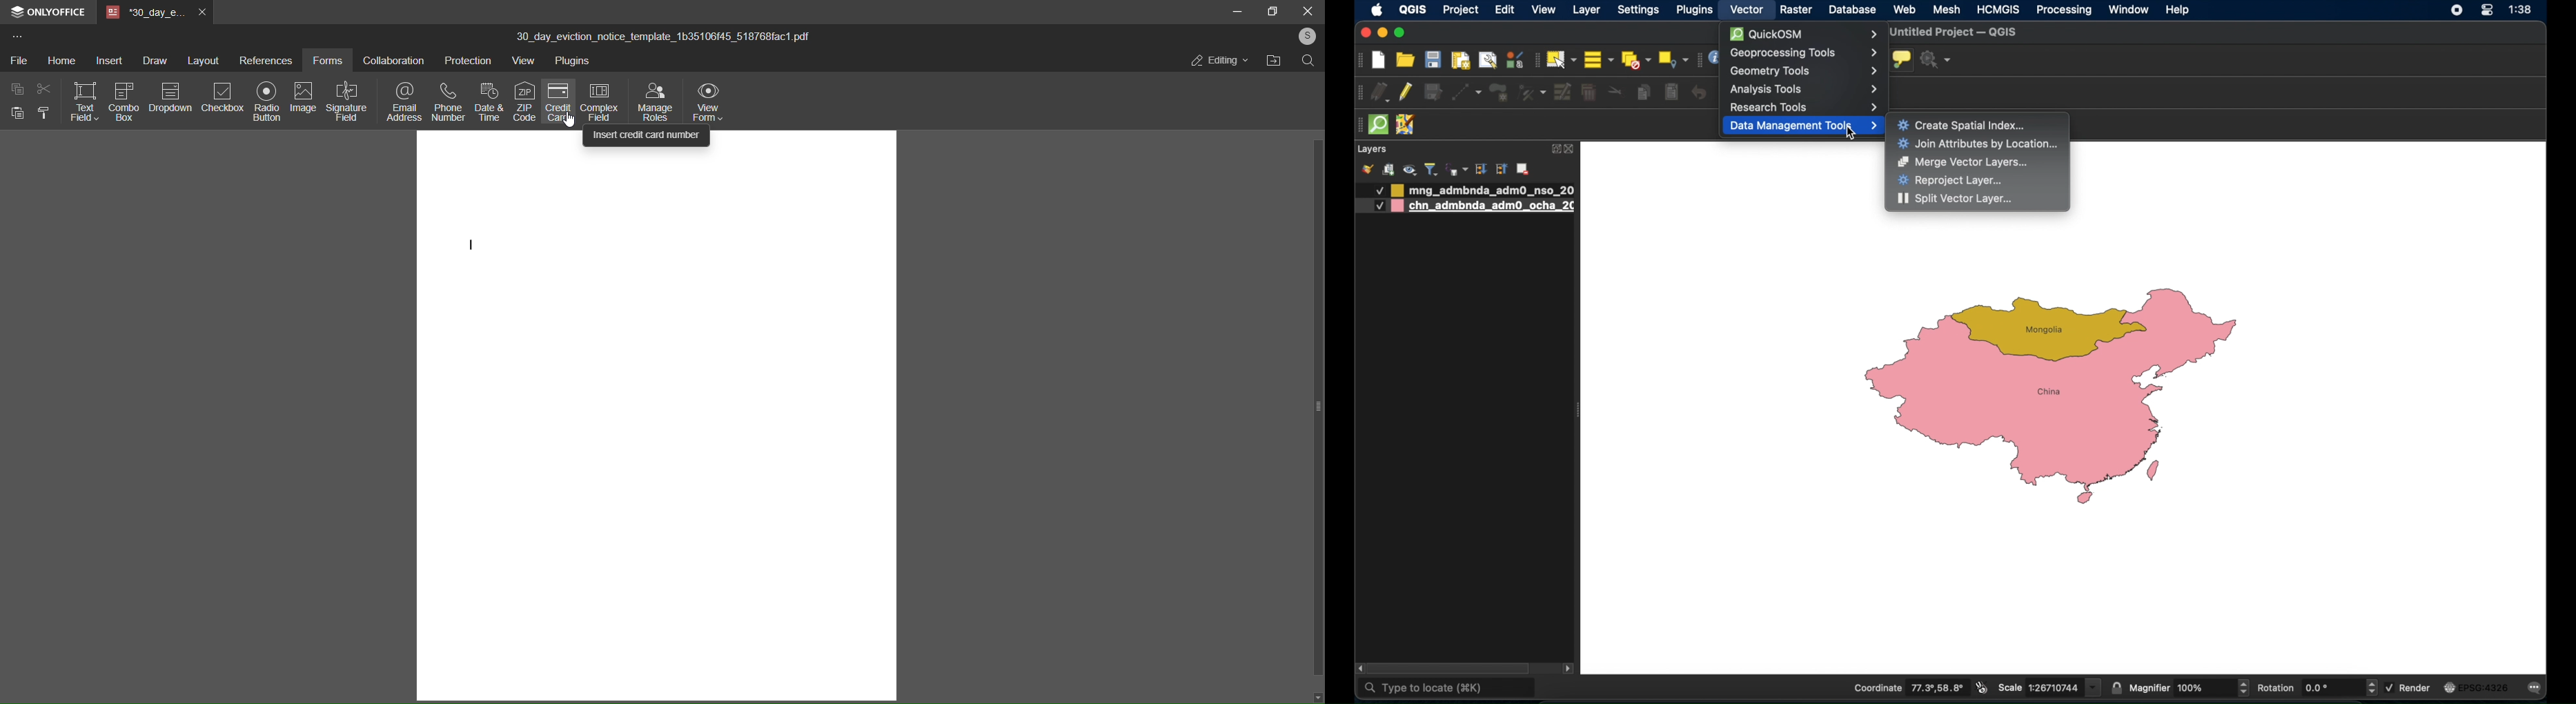 This screenshot has width=2576, height=728. I want to click on Research Tools, so click(1803, 109).